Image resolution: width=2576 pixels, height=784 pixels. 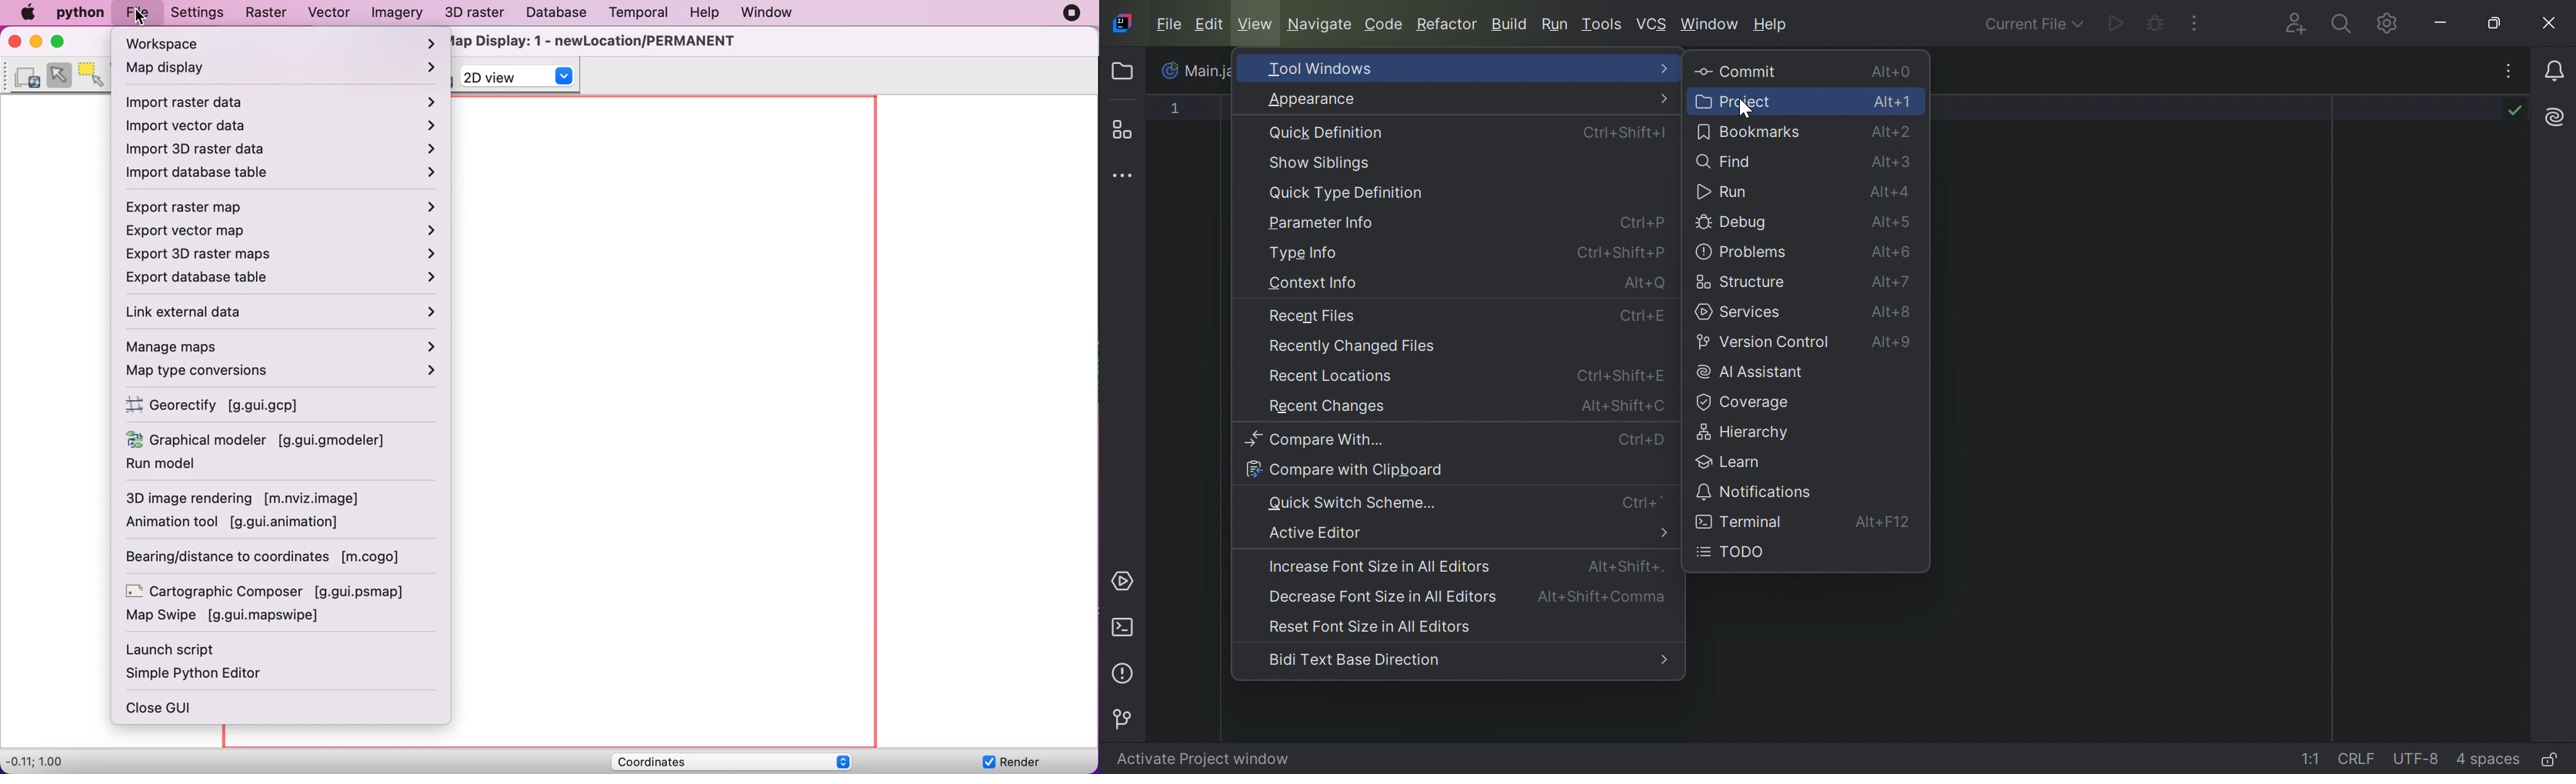 I want to click on Commit, so click(x=1737, y=72).